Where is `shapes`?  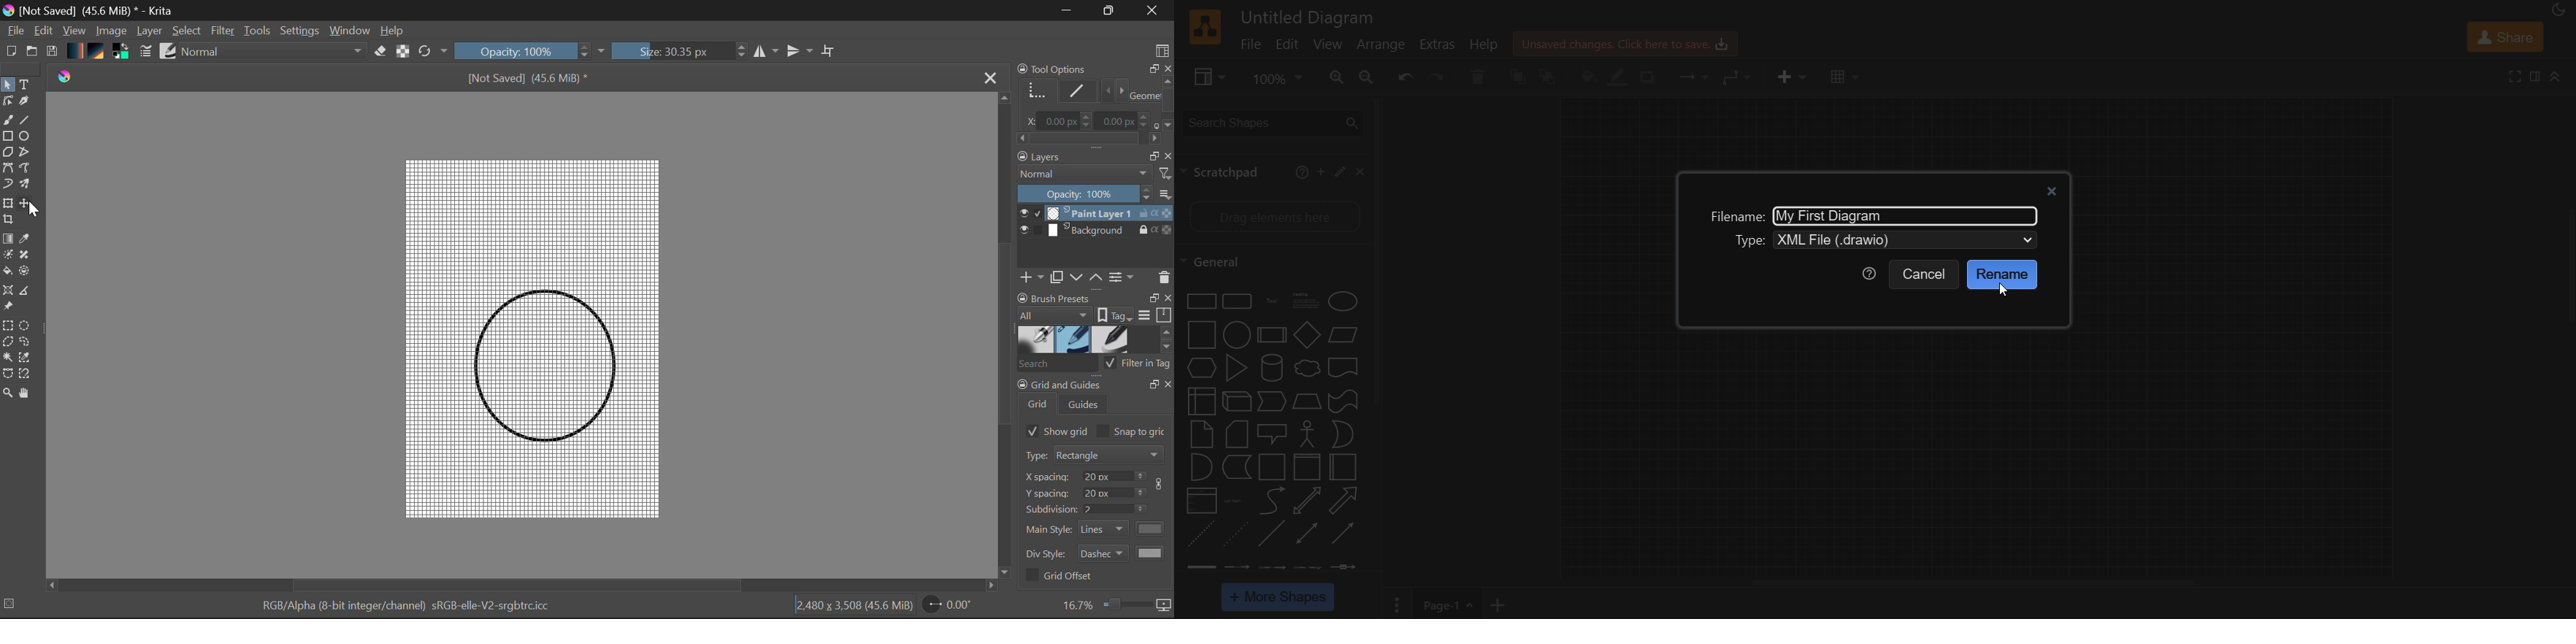
shapes is located at coordinates (1269, 433).